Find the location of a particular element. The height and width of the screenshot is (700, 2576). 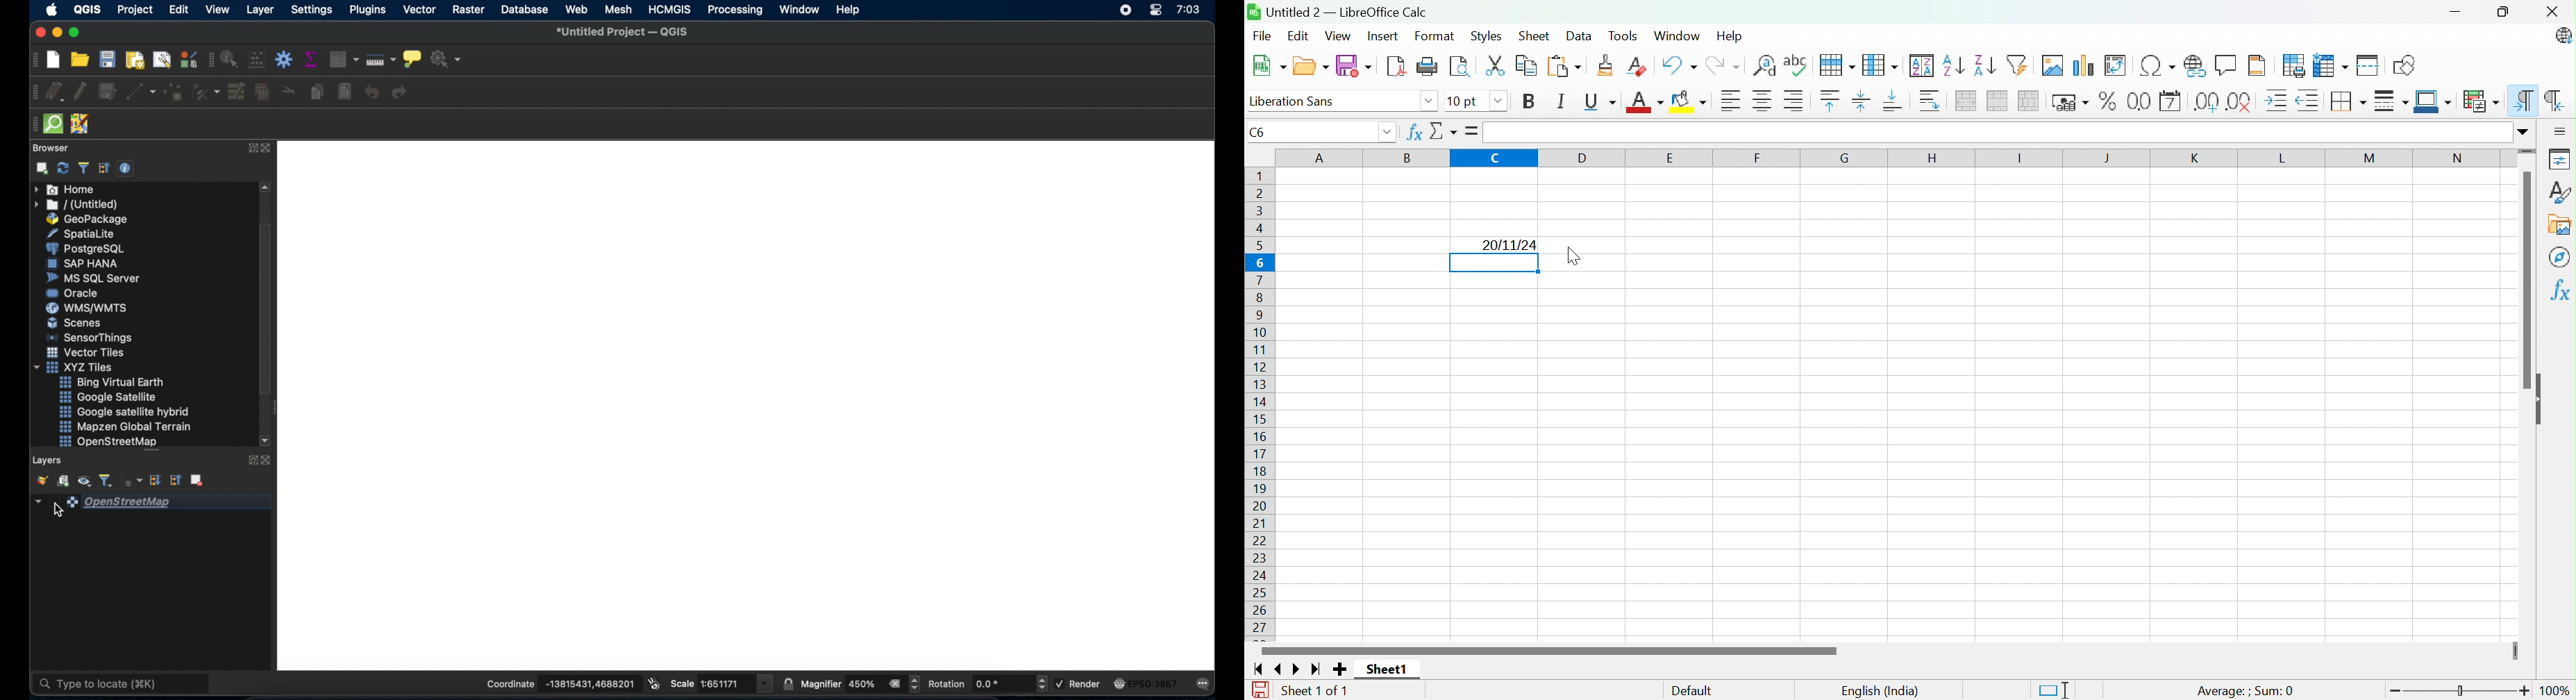

Sidebar settings is located at coordinates (2561, 132).